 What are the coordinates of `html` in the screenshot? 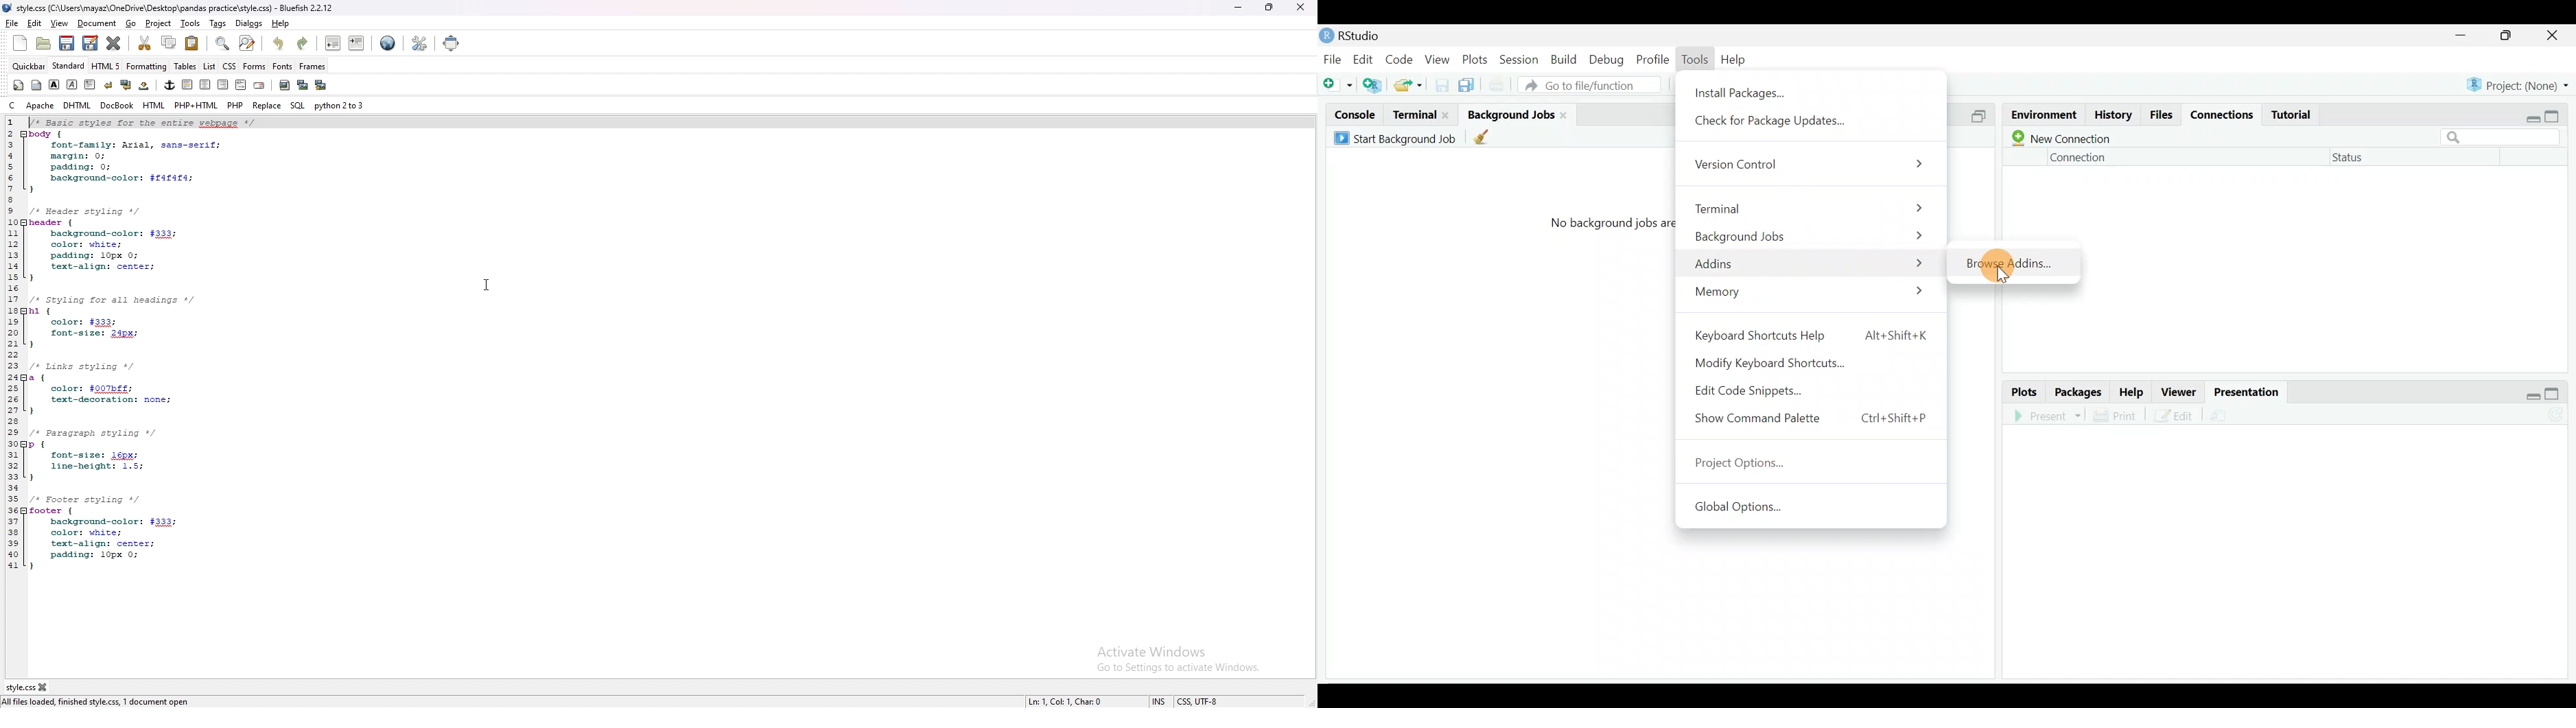 It's located at (154, 106).